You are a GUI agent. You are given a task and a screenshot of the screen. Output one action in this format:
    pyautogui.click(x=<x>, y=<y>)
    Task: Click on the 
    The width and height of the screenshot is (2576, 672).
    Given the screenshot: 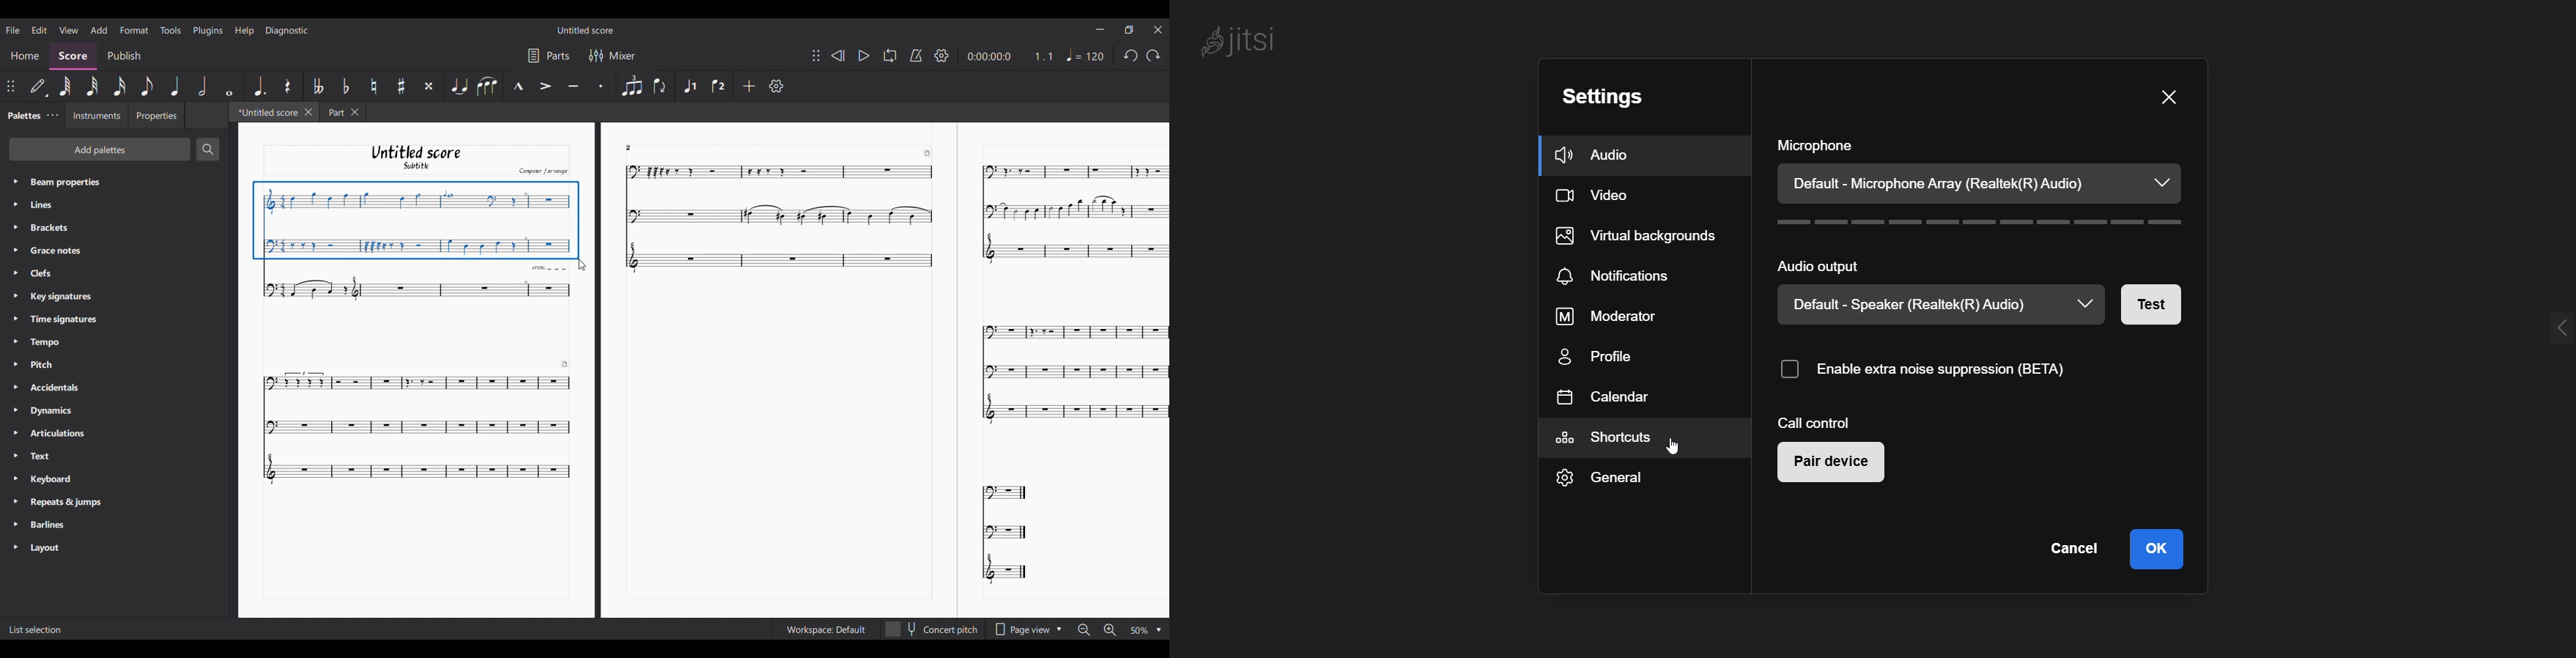 What is the action you would take?
    pyautogui.click(x=13, y=480)
    